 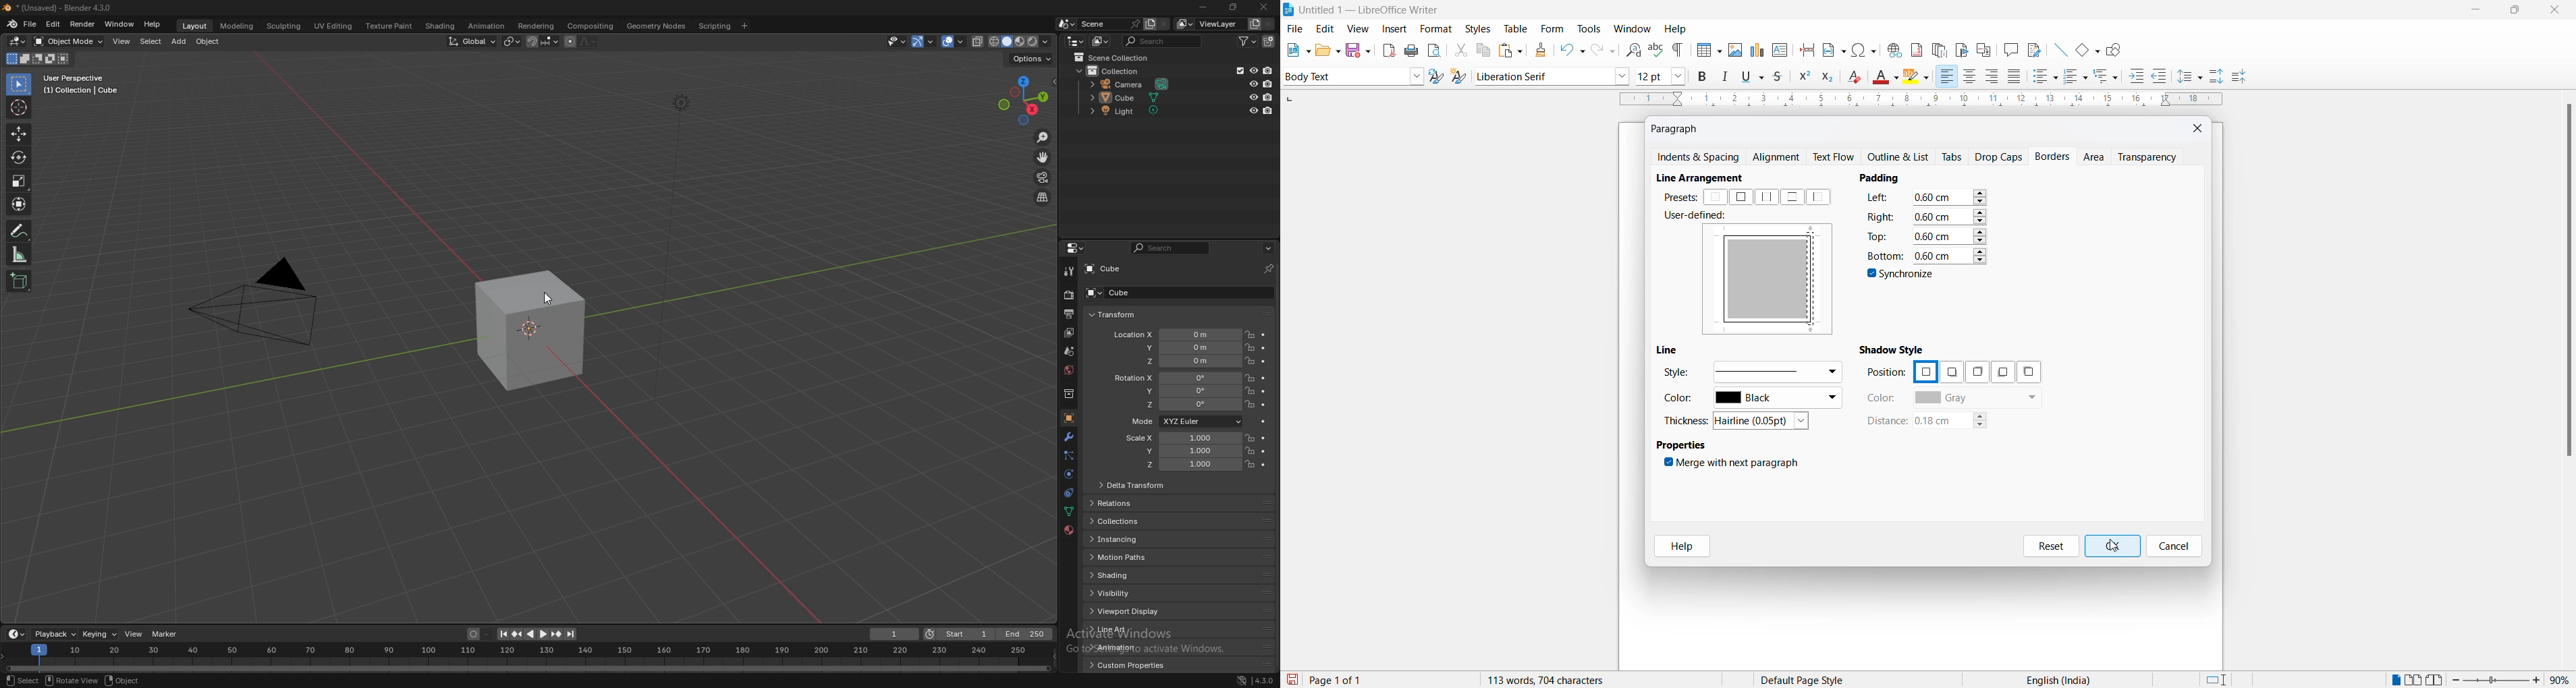 What do you see at coordinates (2000, 372) in the screenshot?
I see `position options` at bounding box center [2000, 372].